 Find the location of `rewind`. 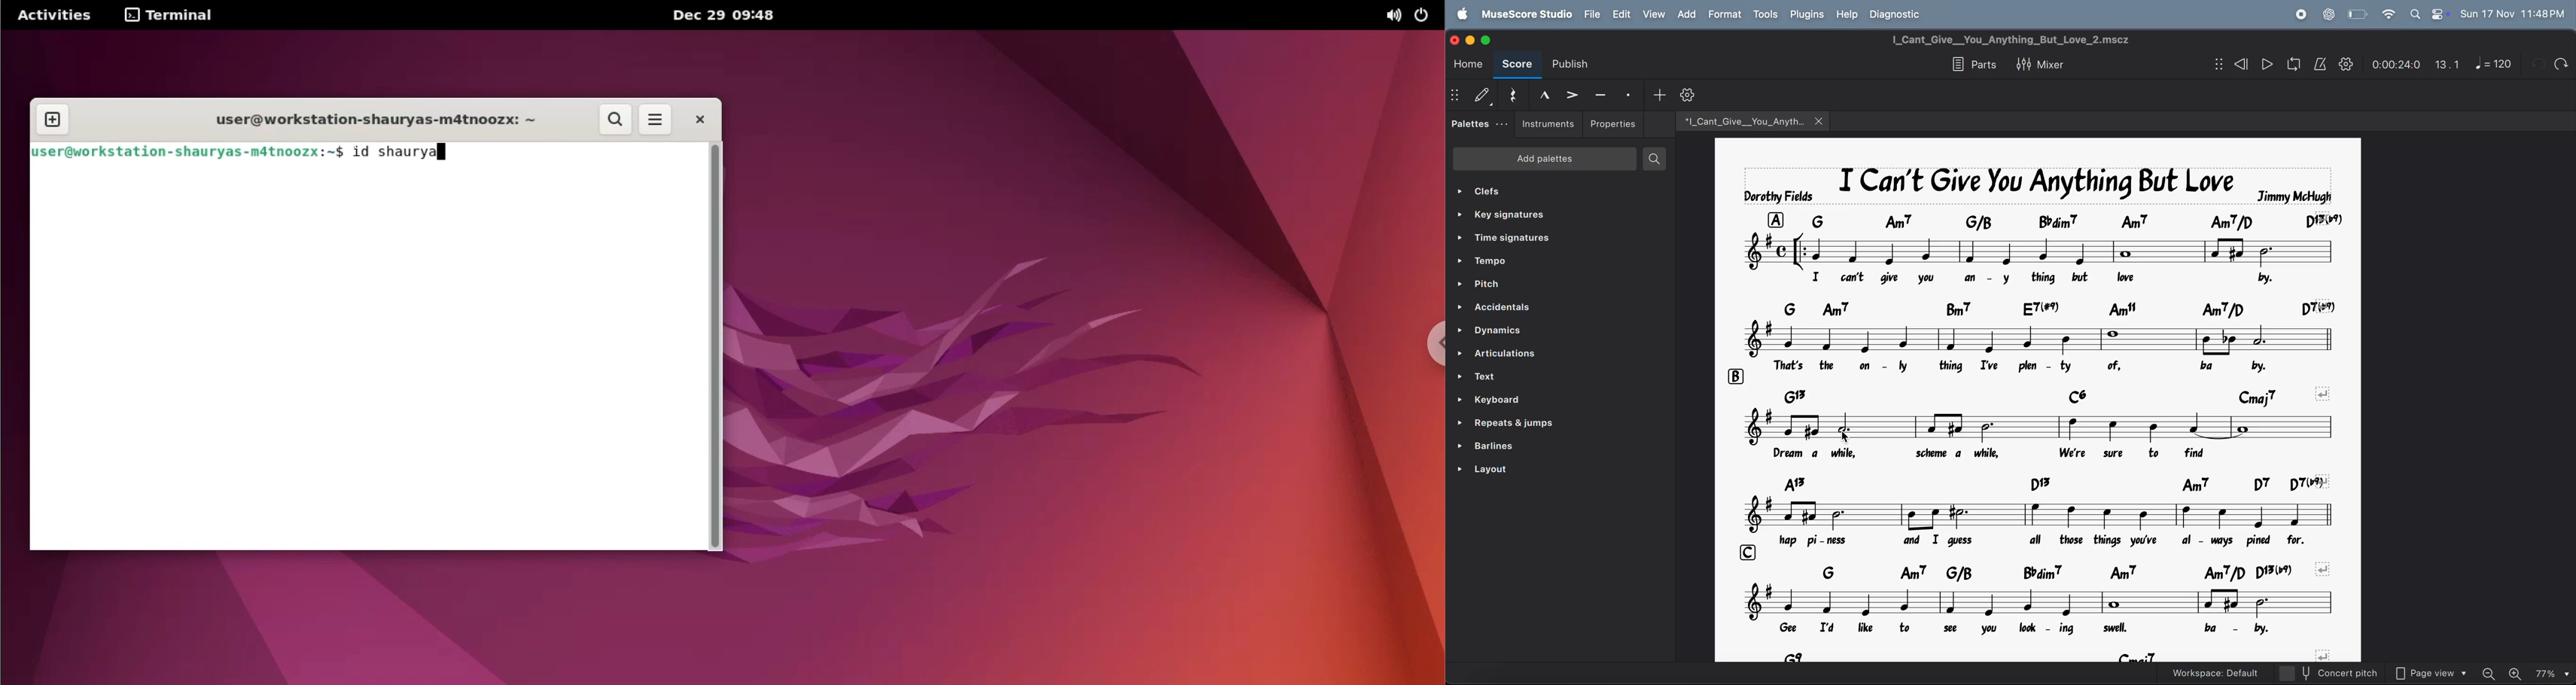

rewind is located at coordinates (2231, 64).